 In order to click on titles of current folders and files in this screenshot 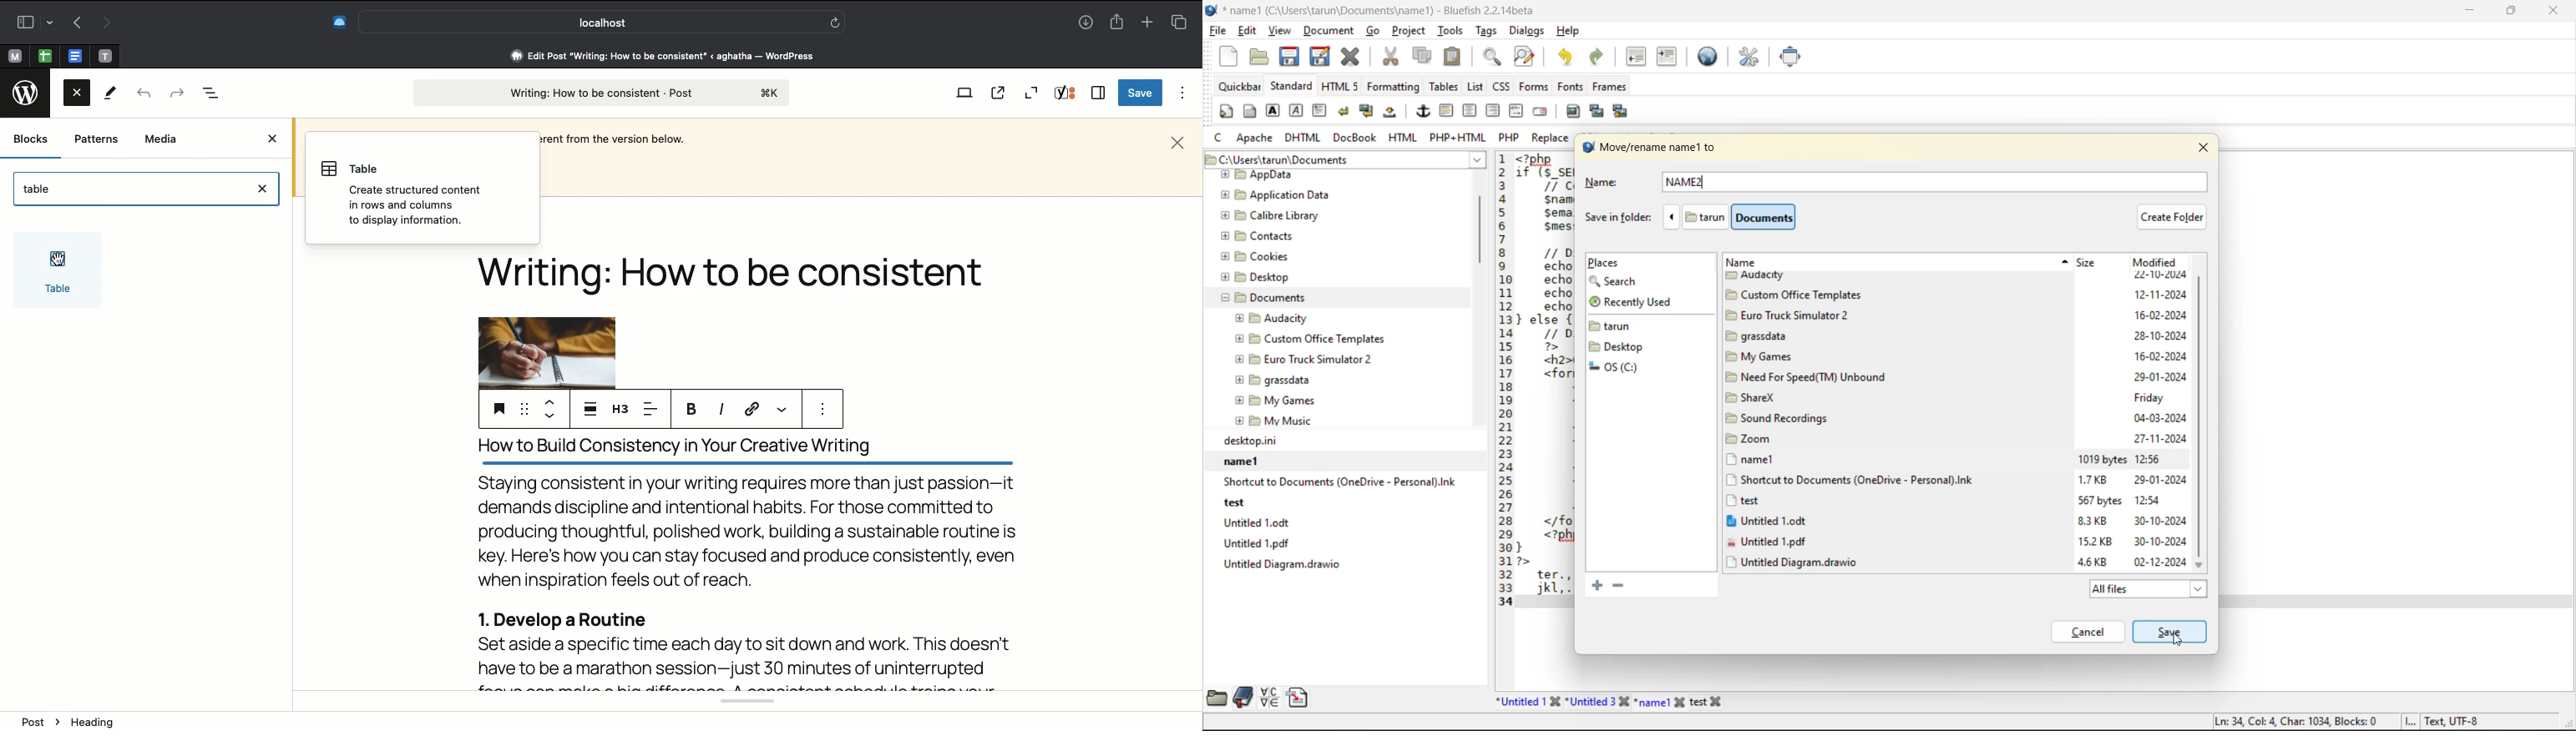, I will do `click(1877, 422)`.